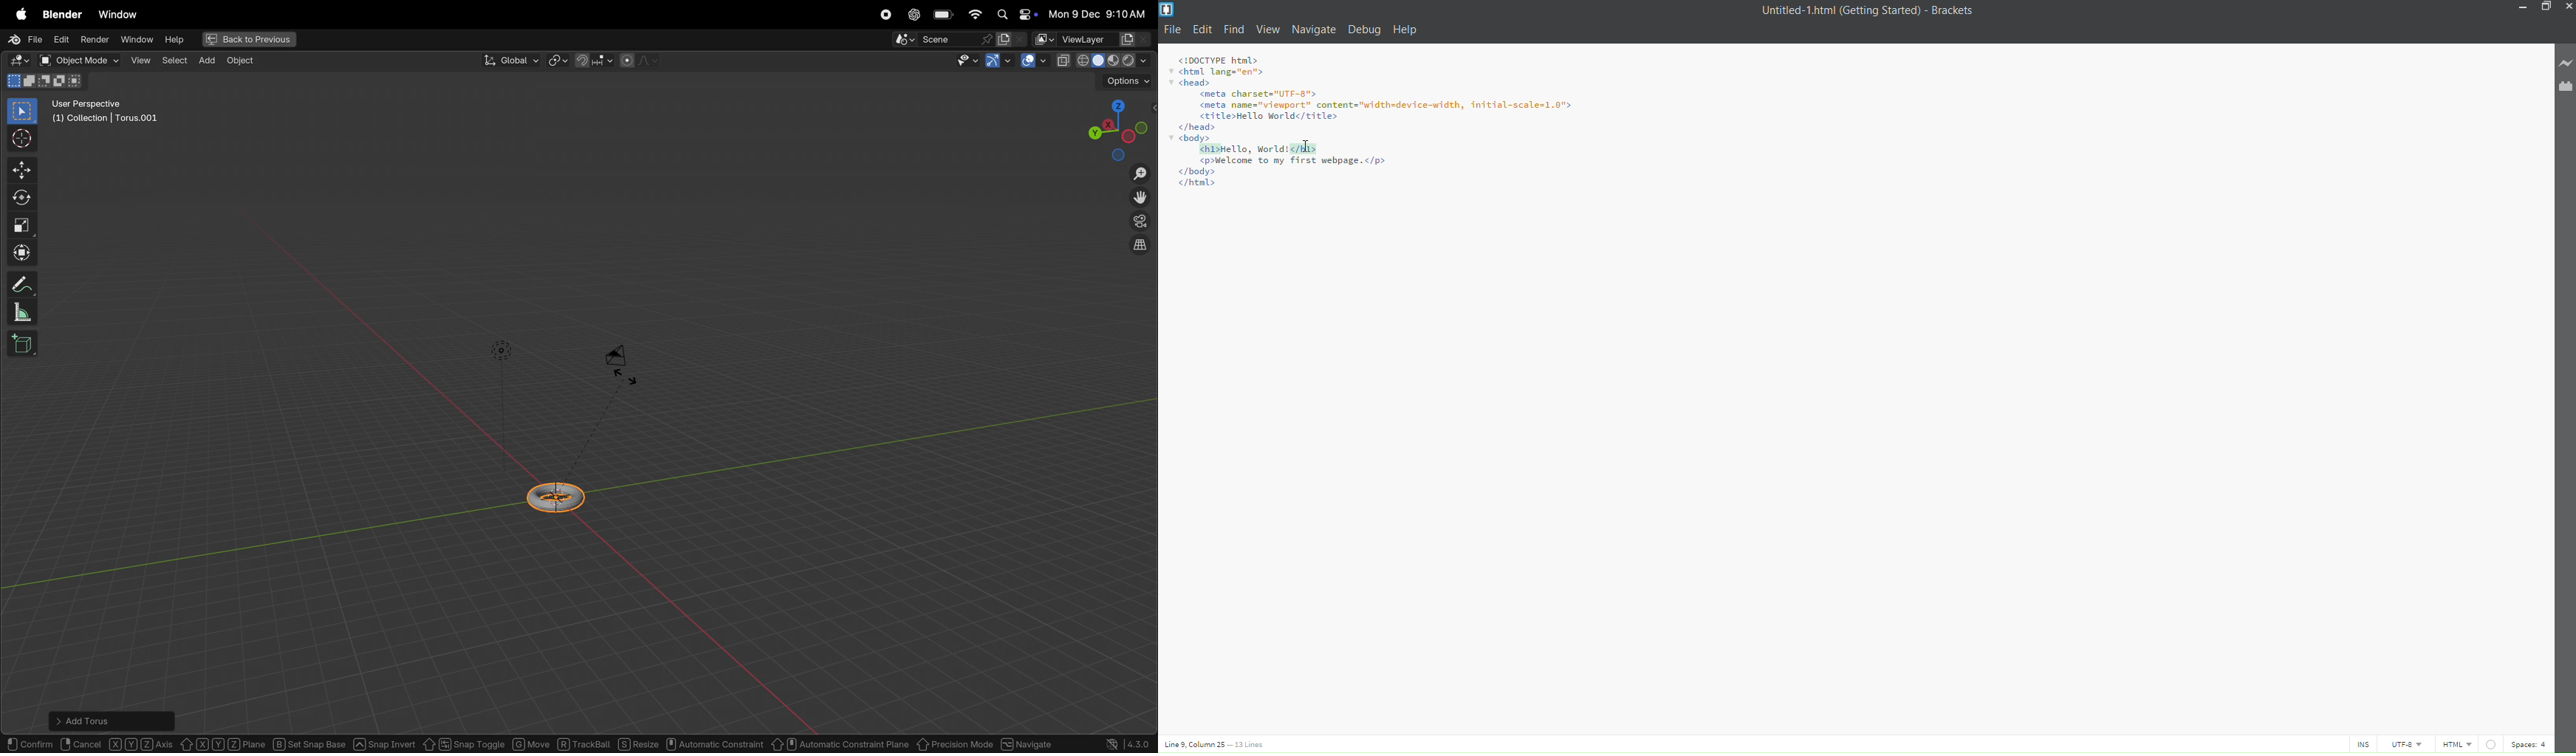  Describe the element at coordinates (463, 743) in the screenshot. I see `snap toggle` at that location.